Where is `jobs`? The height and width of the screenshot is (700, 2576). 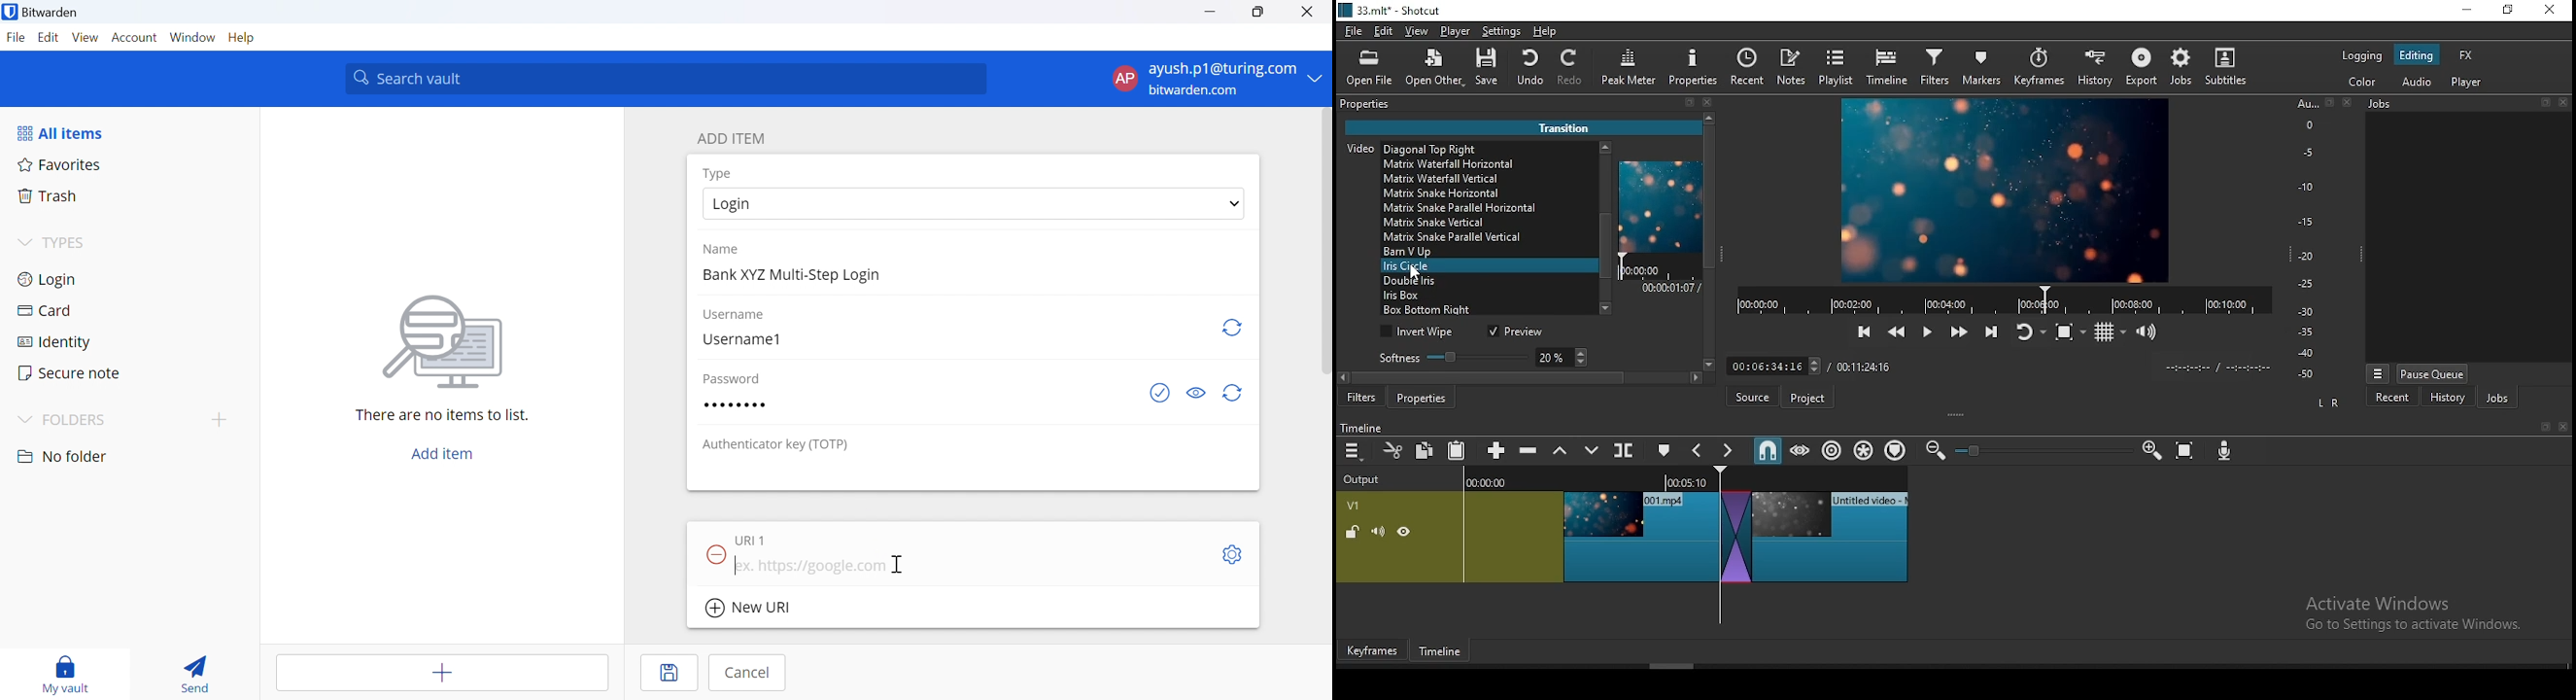 jobs is located at coordinates (2496, 400).